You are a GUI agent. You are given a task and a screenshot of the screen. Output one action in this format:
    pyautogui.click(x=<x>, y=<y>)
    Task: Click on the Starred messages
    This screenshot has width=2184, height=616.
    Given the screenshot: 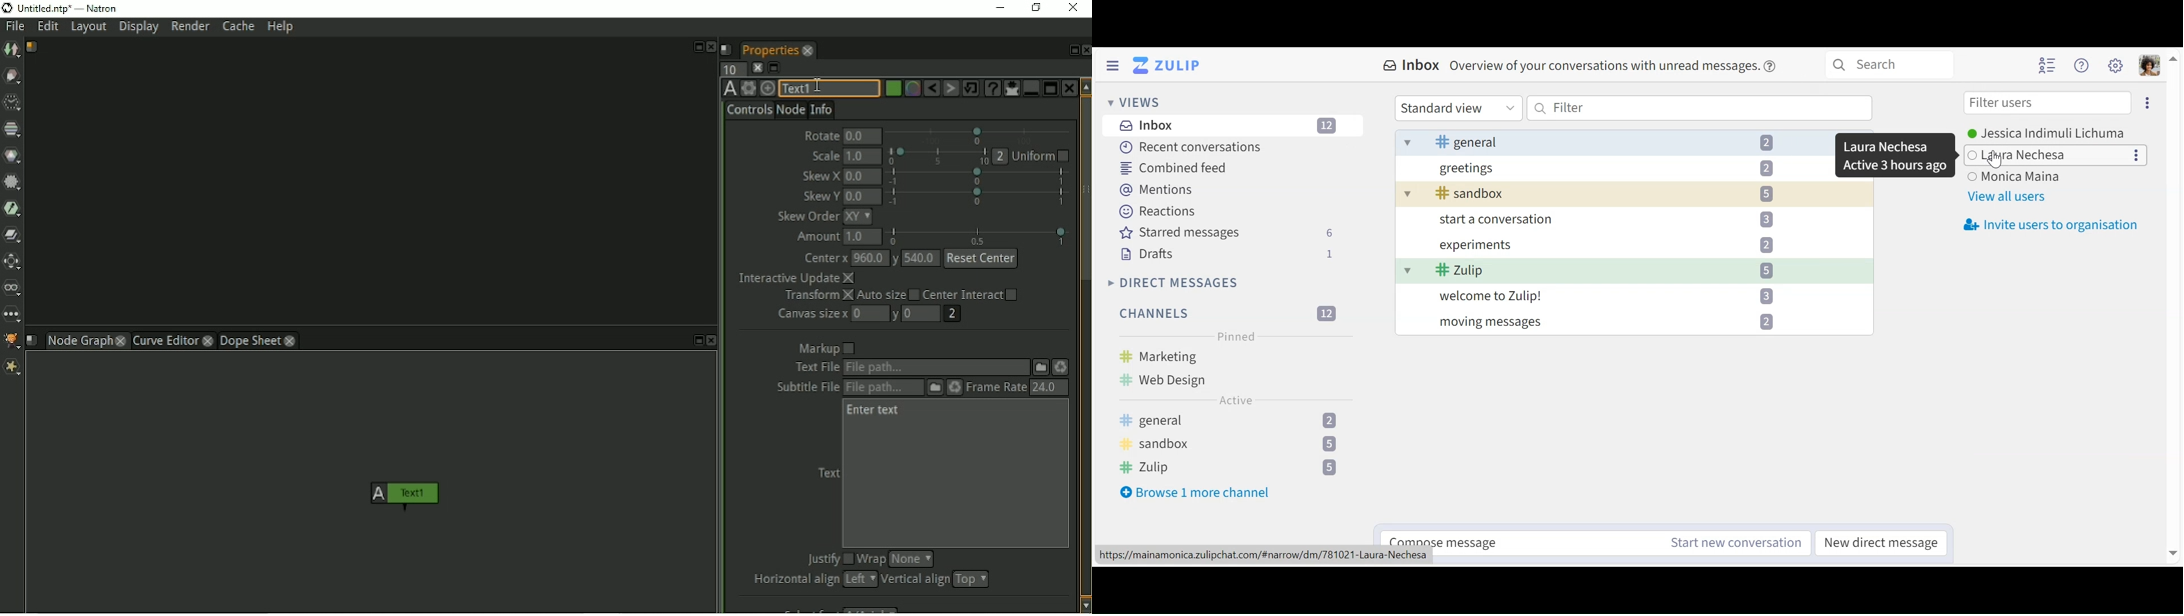 What is the action you would take?
    pyautogui.click(x=1227, y=233)
    